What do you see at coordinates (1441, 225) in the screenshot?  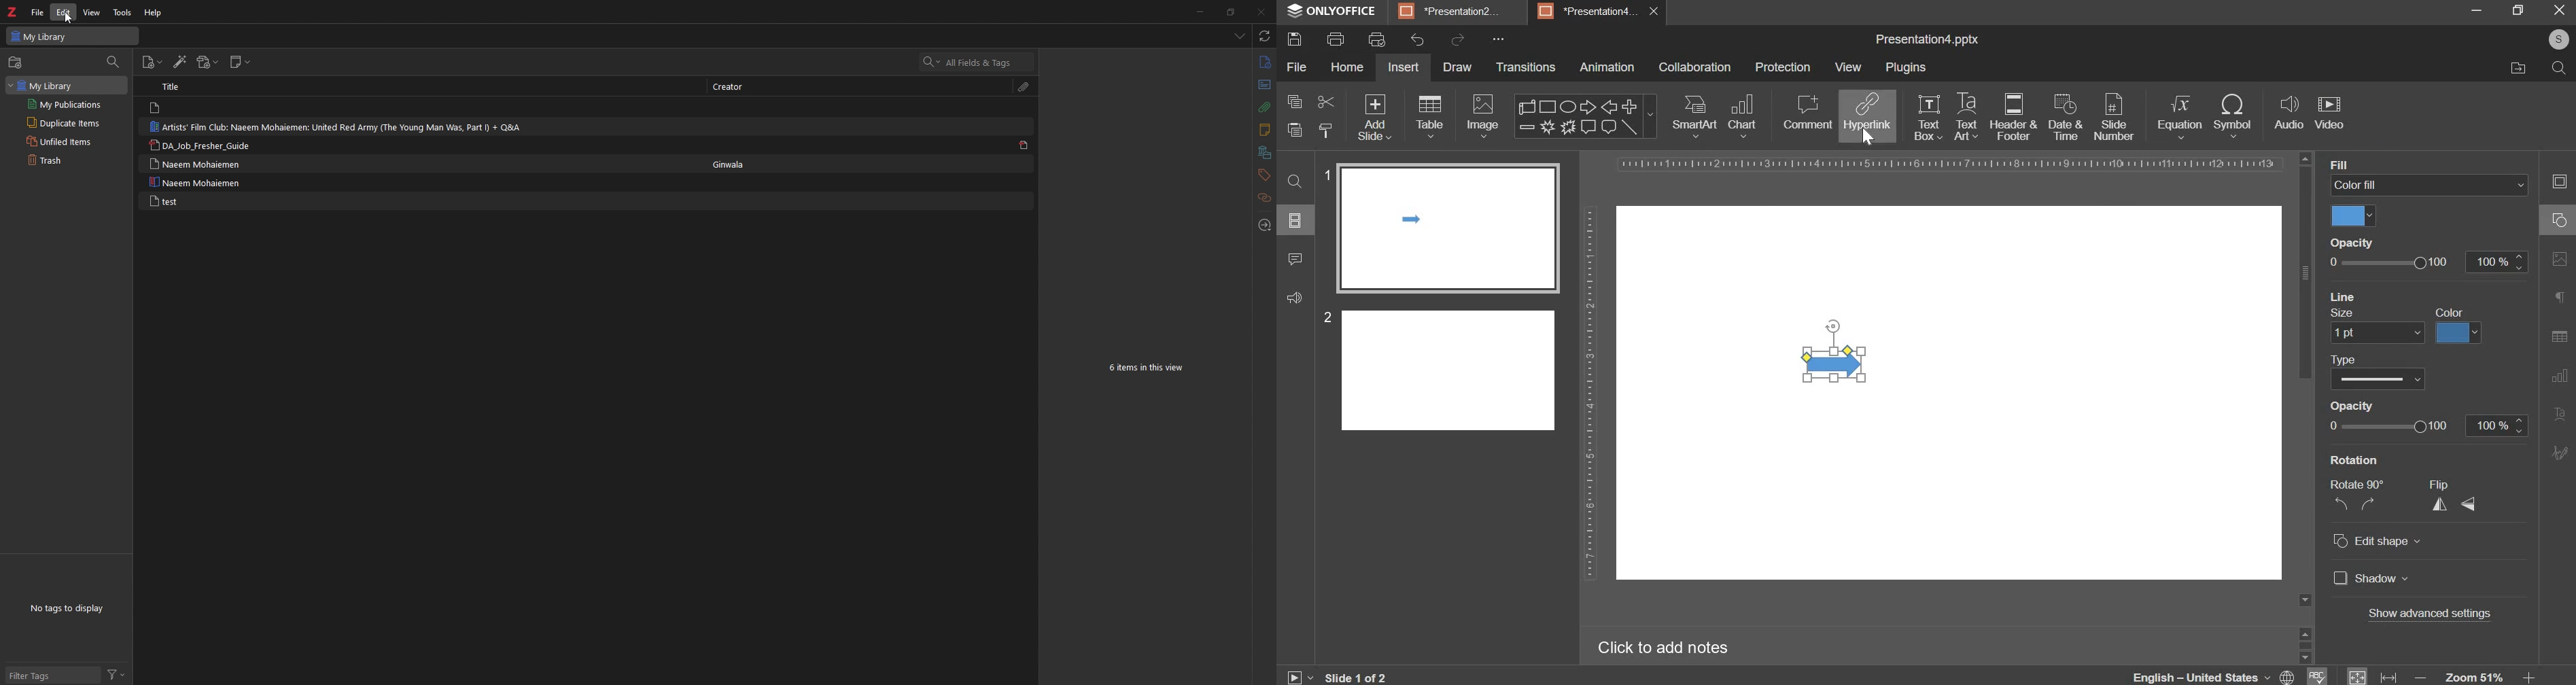 I see `slide 1` at bounding box center [1441, 225].